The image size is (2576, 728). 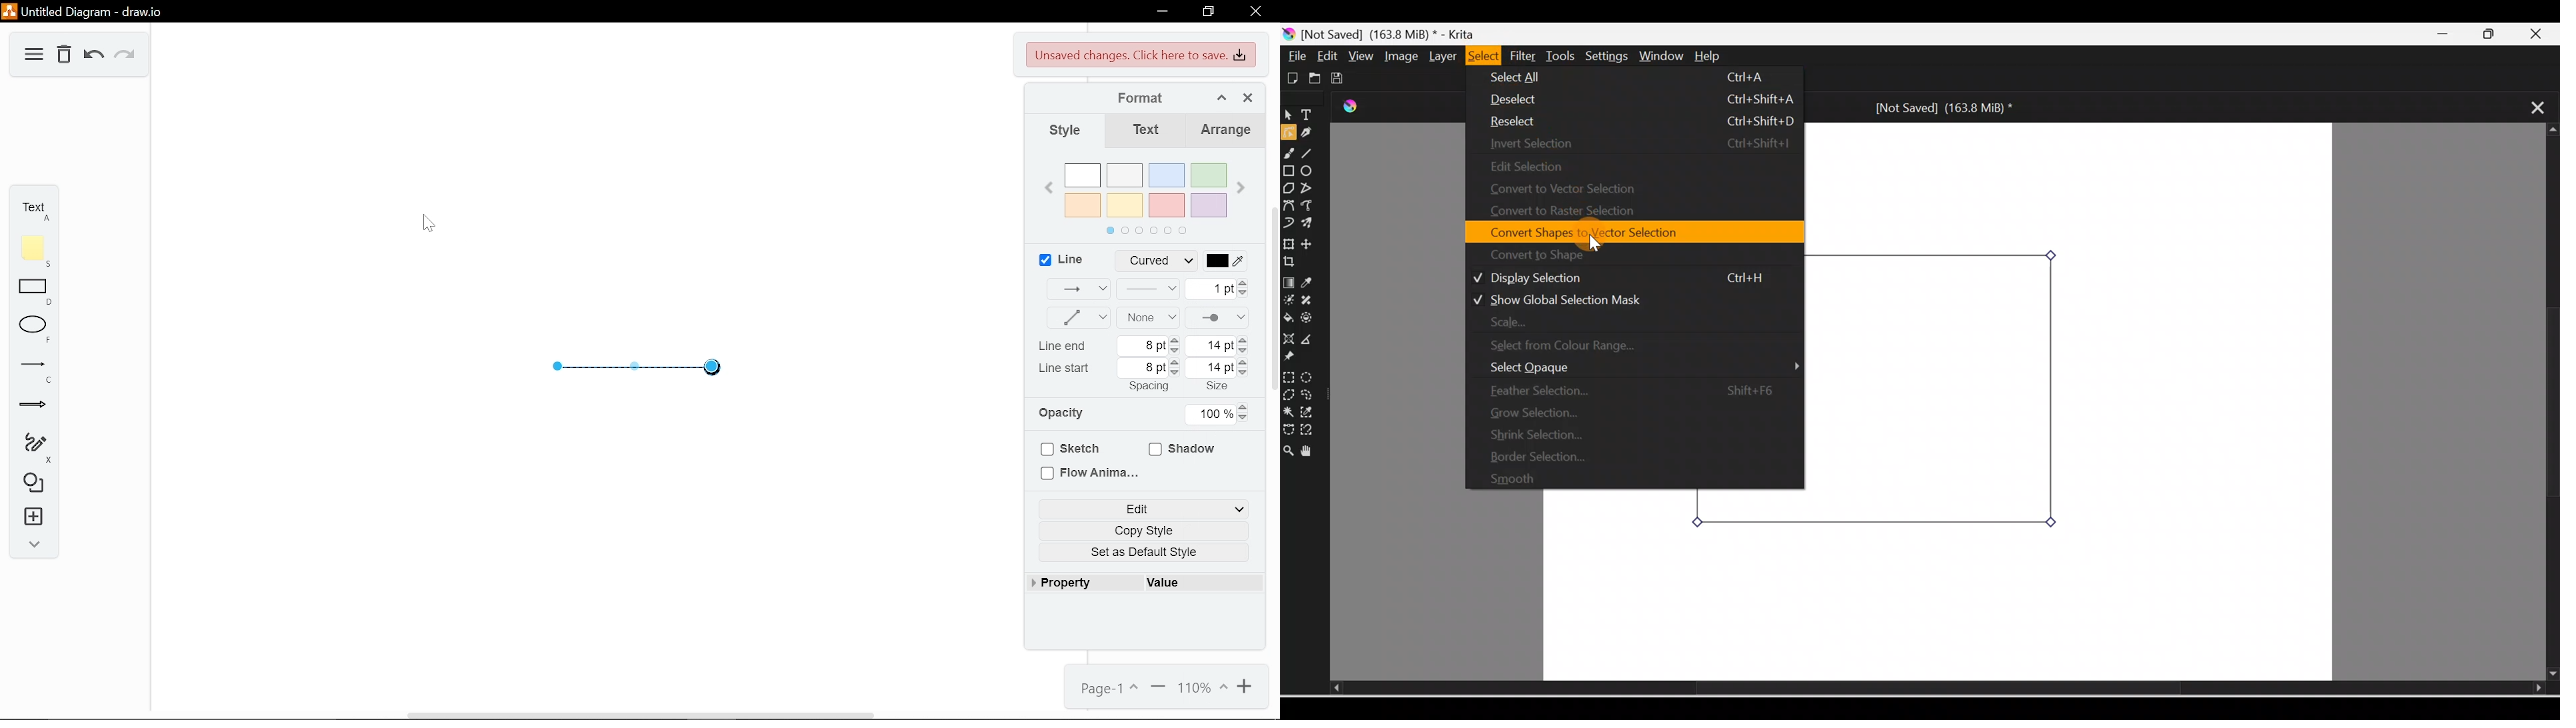 What do you see at coordinates (1480, 55) in the screenshot?
I see `Select` at bounding box center [1480, 55].